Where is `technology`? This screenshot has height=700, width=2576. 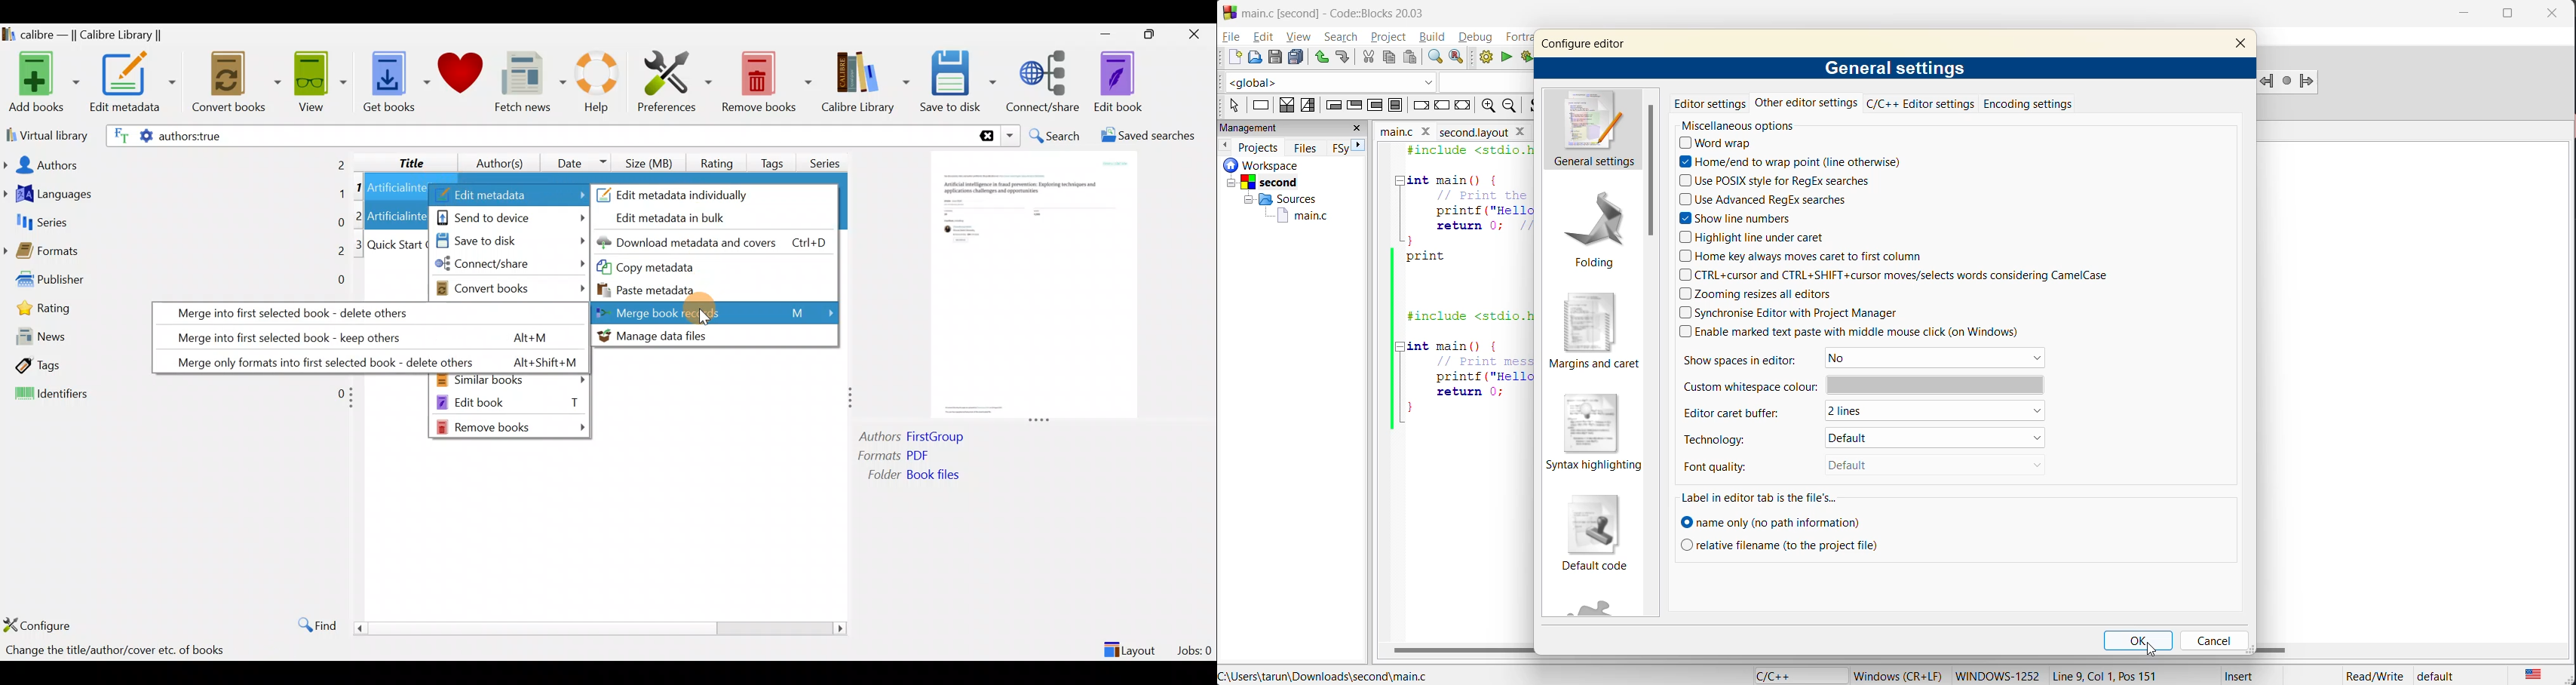 technology is located at coordinates (1740, 438).